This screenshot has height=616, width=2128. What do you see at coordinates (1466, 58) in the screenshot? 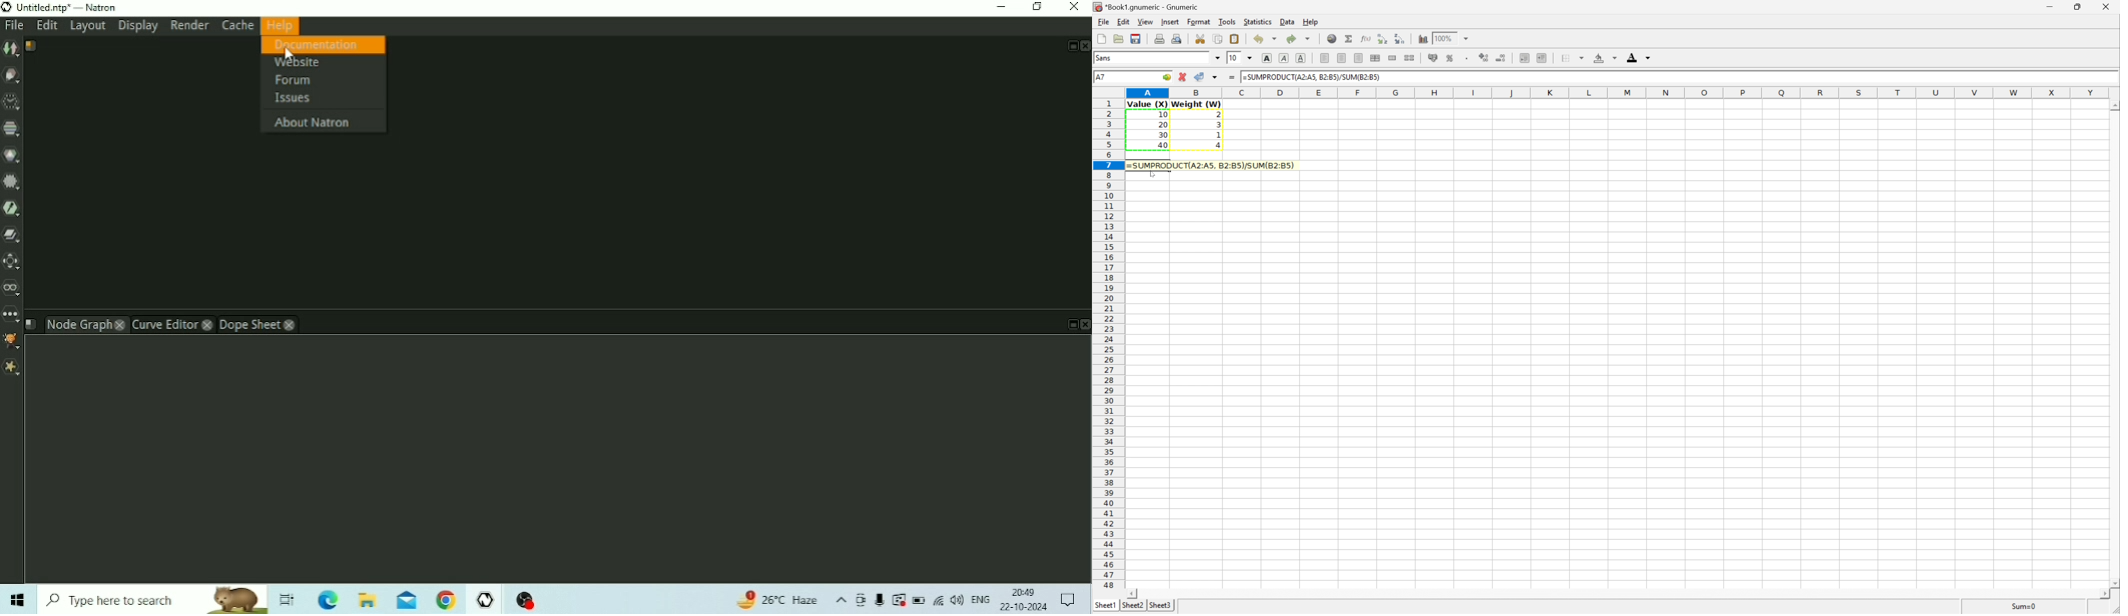
I see `Set the format of the selected cells to include a thousands separator` at bounding box center [1466, 58].